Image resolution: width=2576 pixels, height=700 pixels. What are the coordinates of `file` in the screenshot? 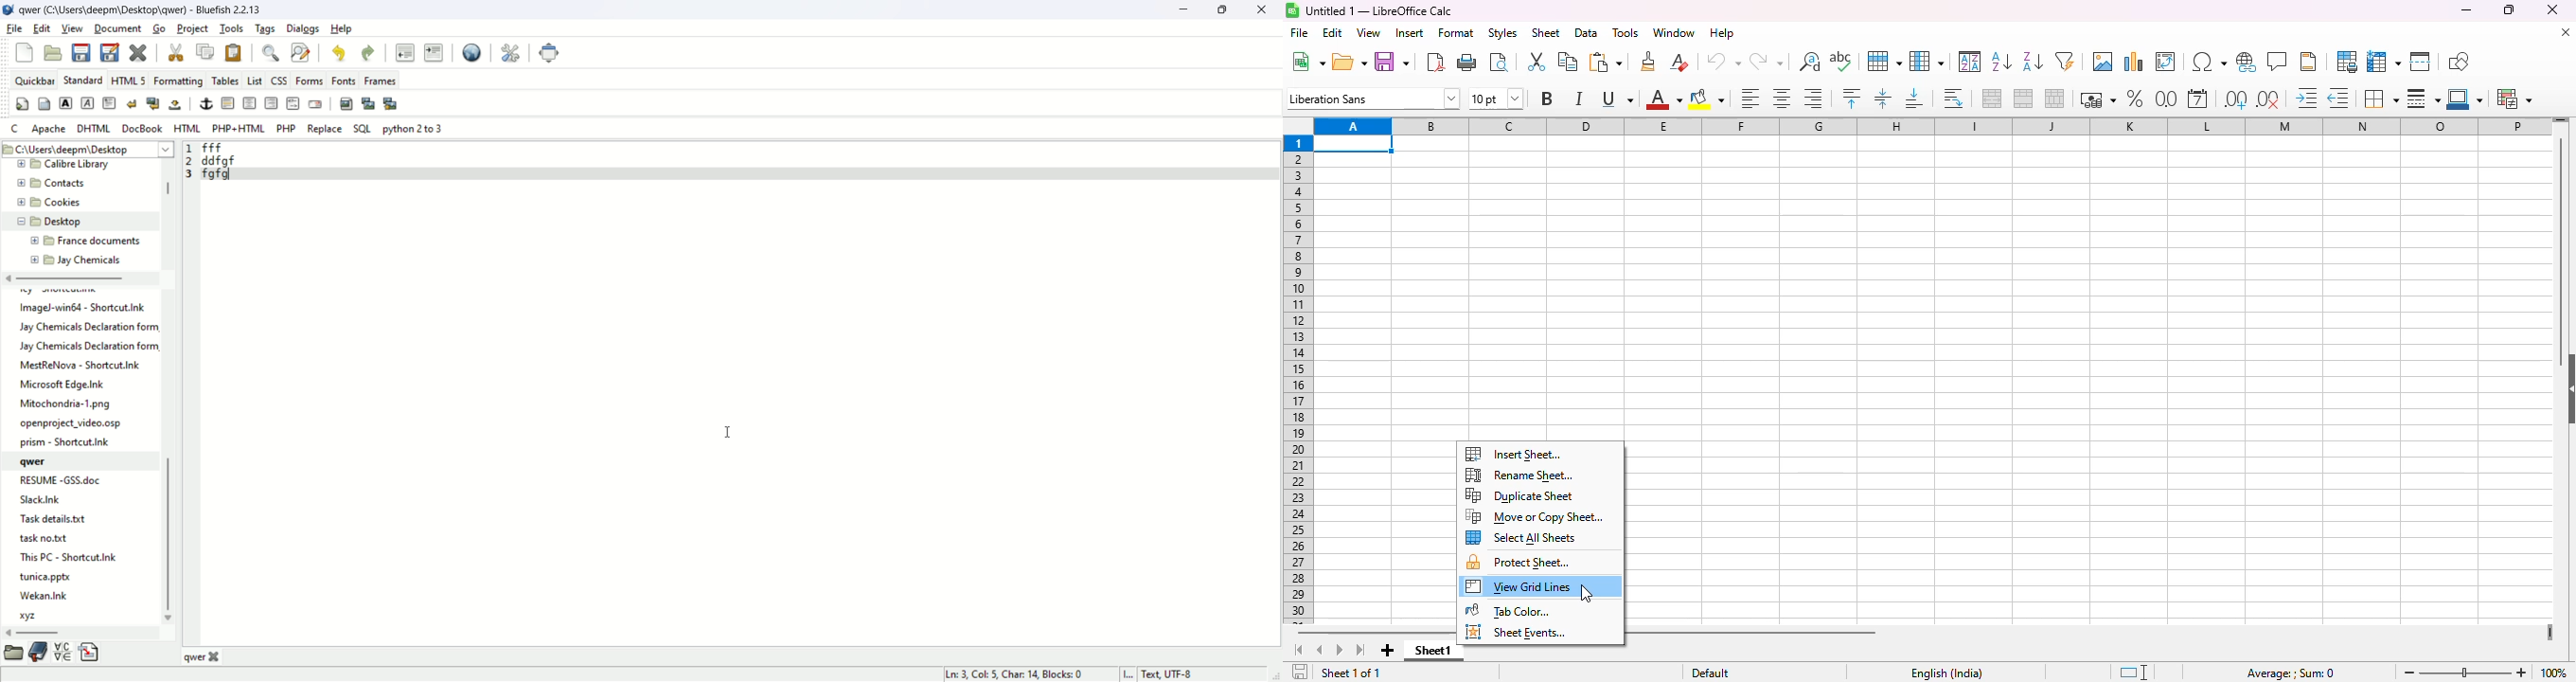 It's located at (1298, 32).